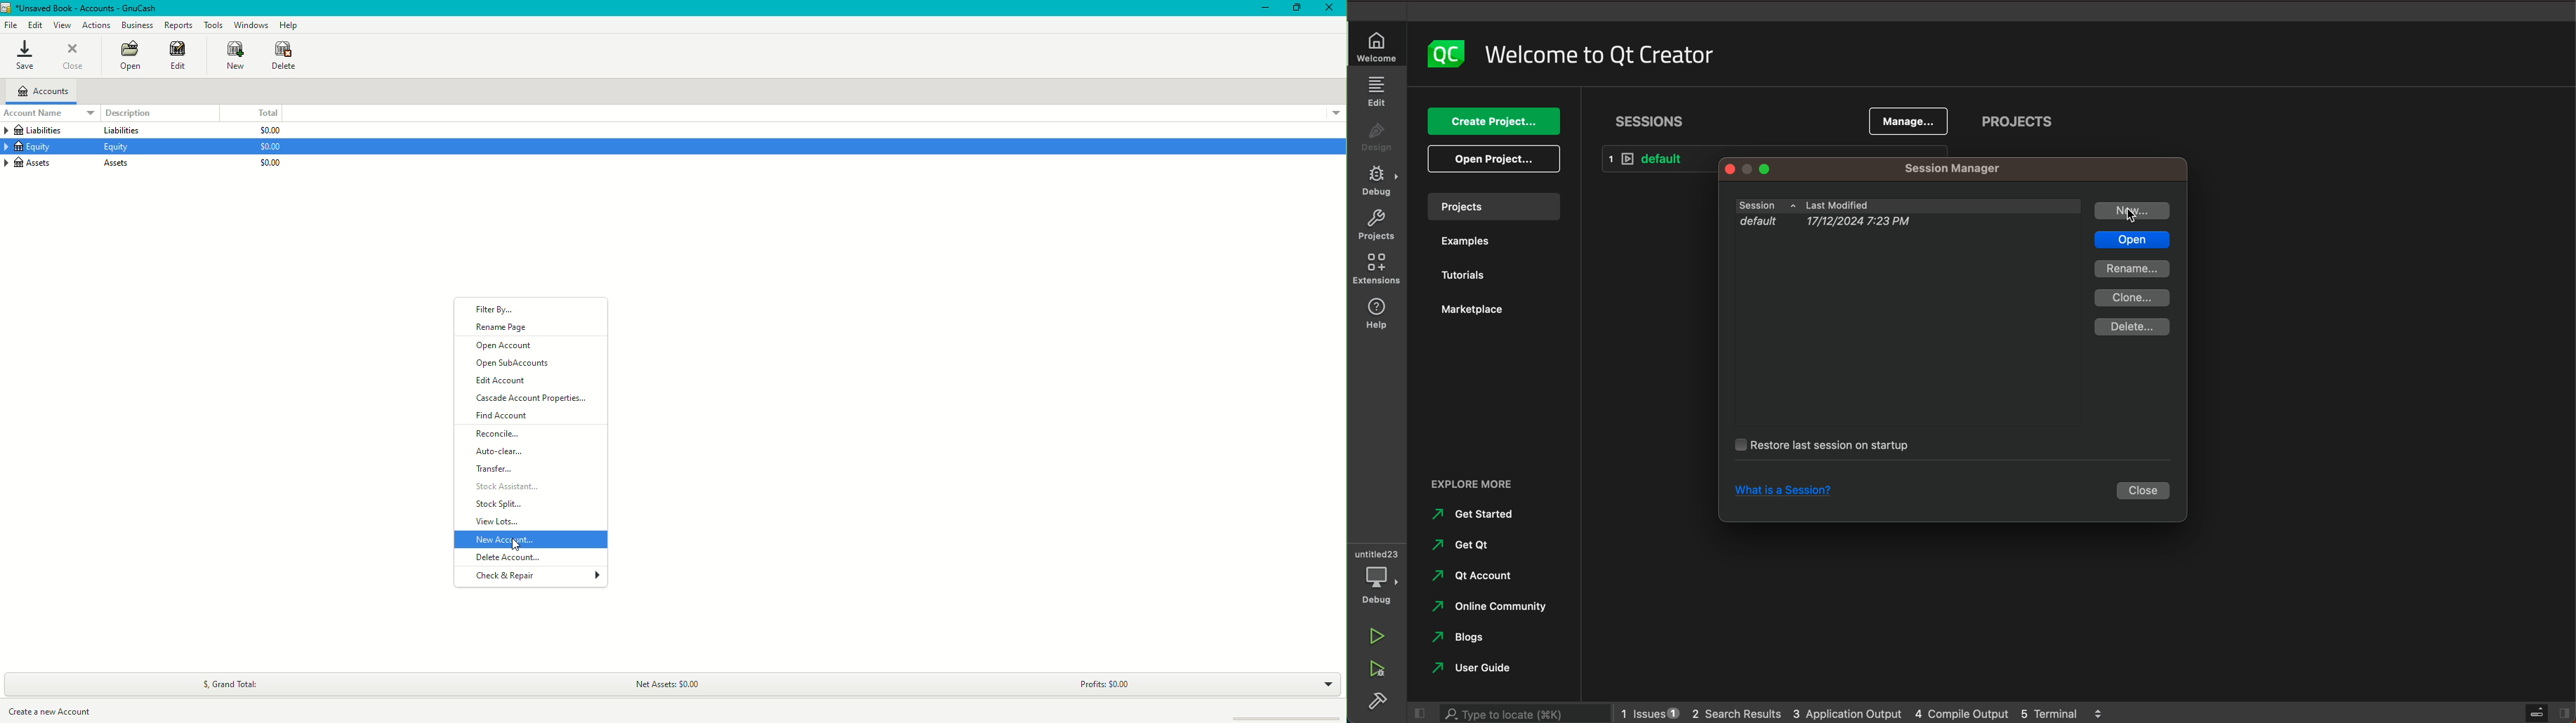  Describe the element at coordinates (267, 112) in the screenshot. I see `Total` at that location.